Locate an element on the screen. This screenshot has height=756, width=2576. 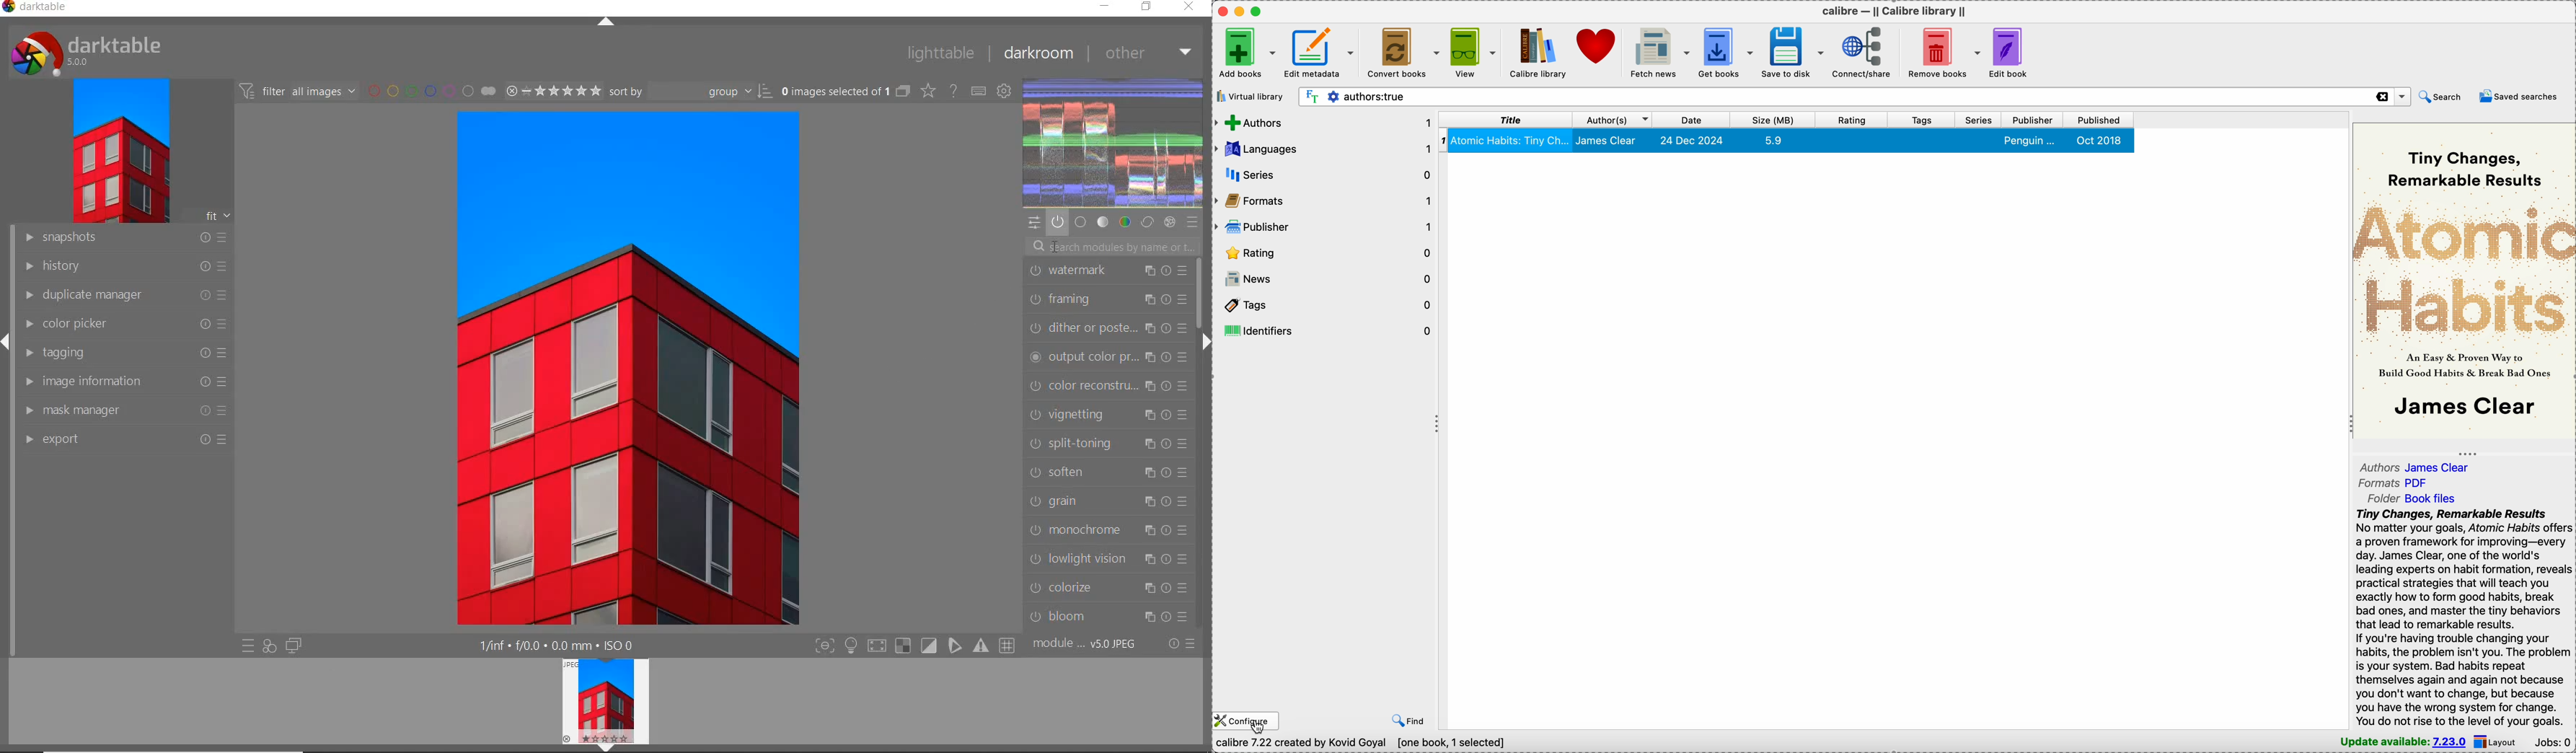
authors James Clear is located at coordinates (2417, 466).